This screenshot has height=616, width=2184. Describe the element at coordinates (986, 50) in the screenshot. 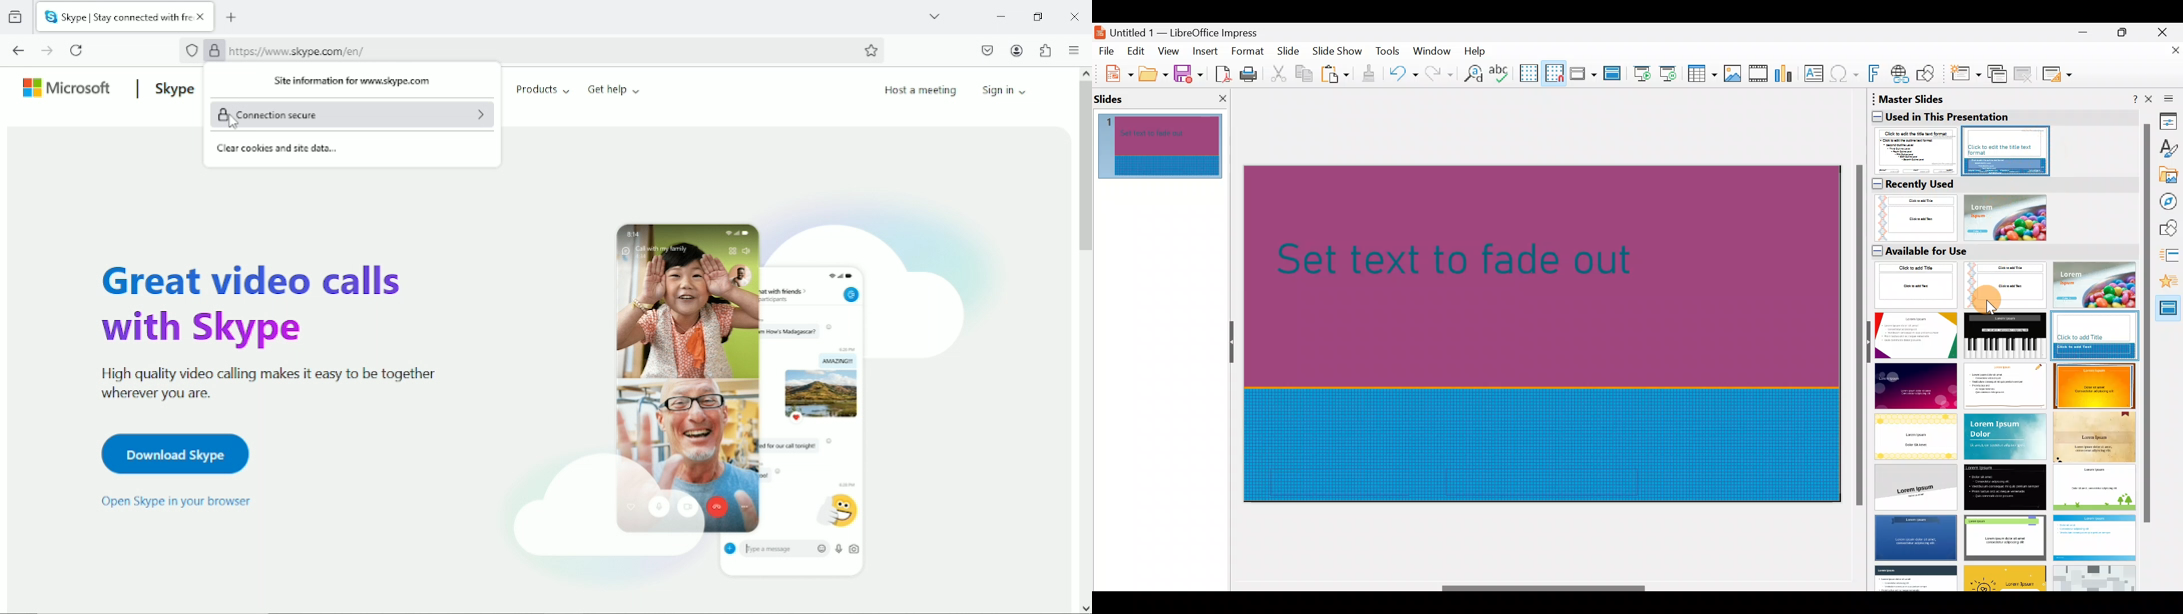

I see `Save to pocket` at that location.